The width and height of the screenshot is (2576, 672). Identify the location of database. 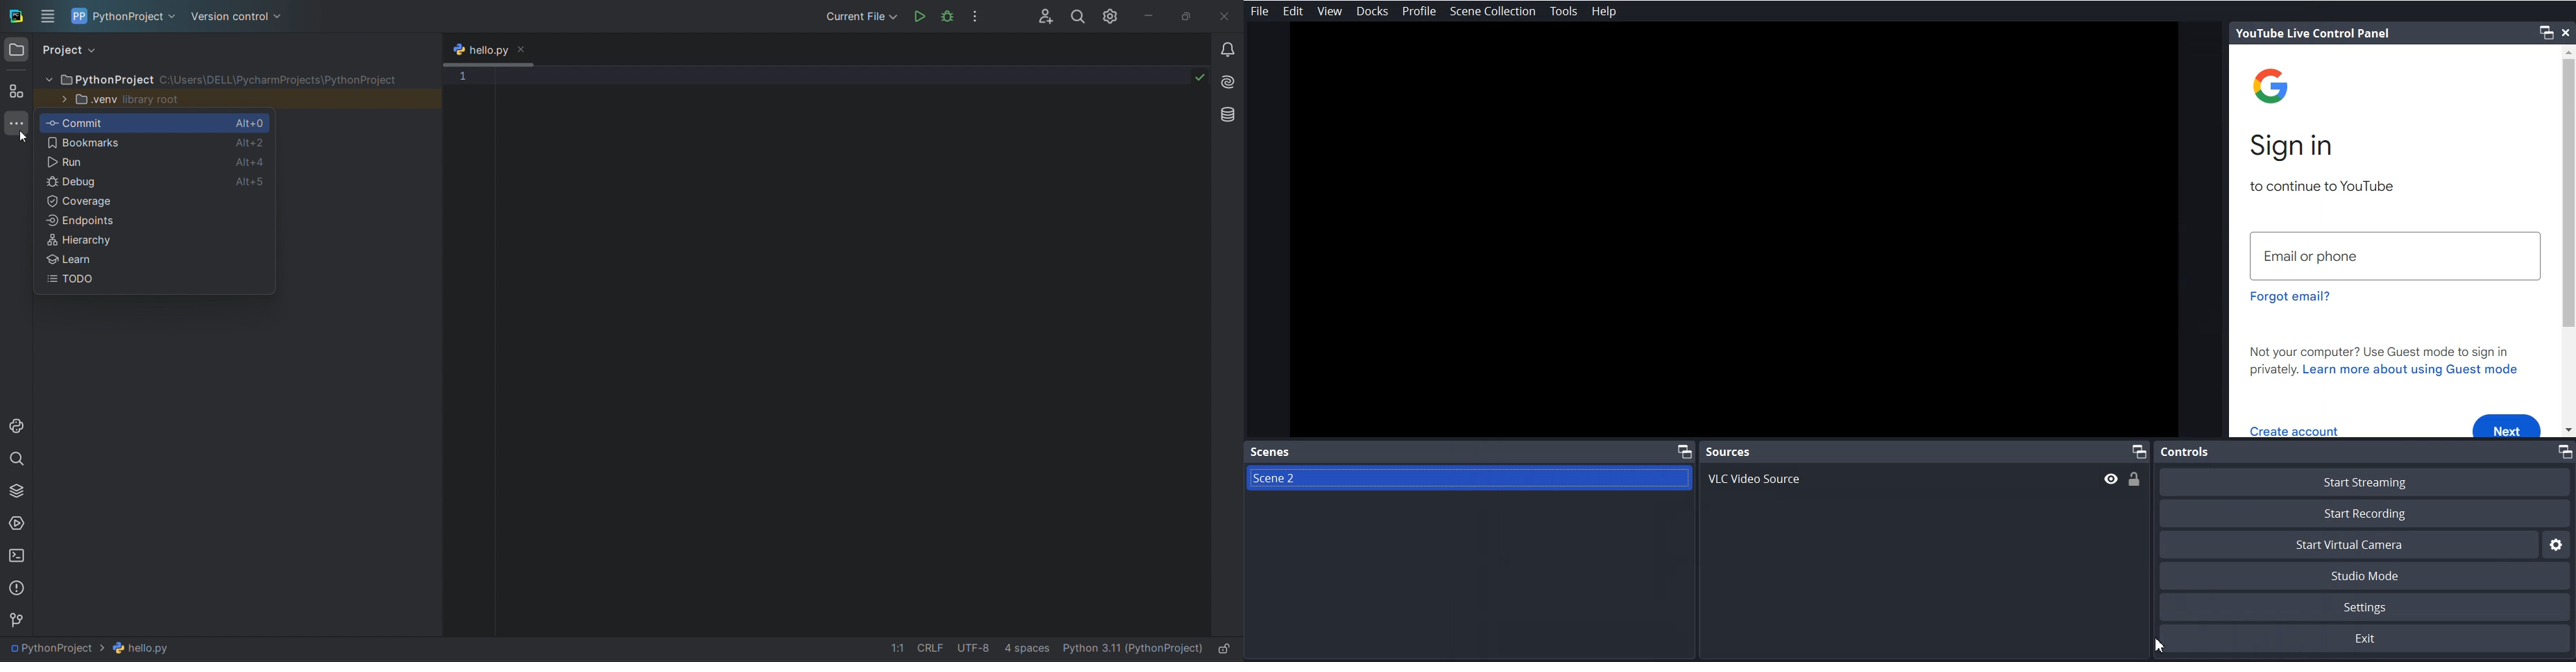
(1229, 113).